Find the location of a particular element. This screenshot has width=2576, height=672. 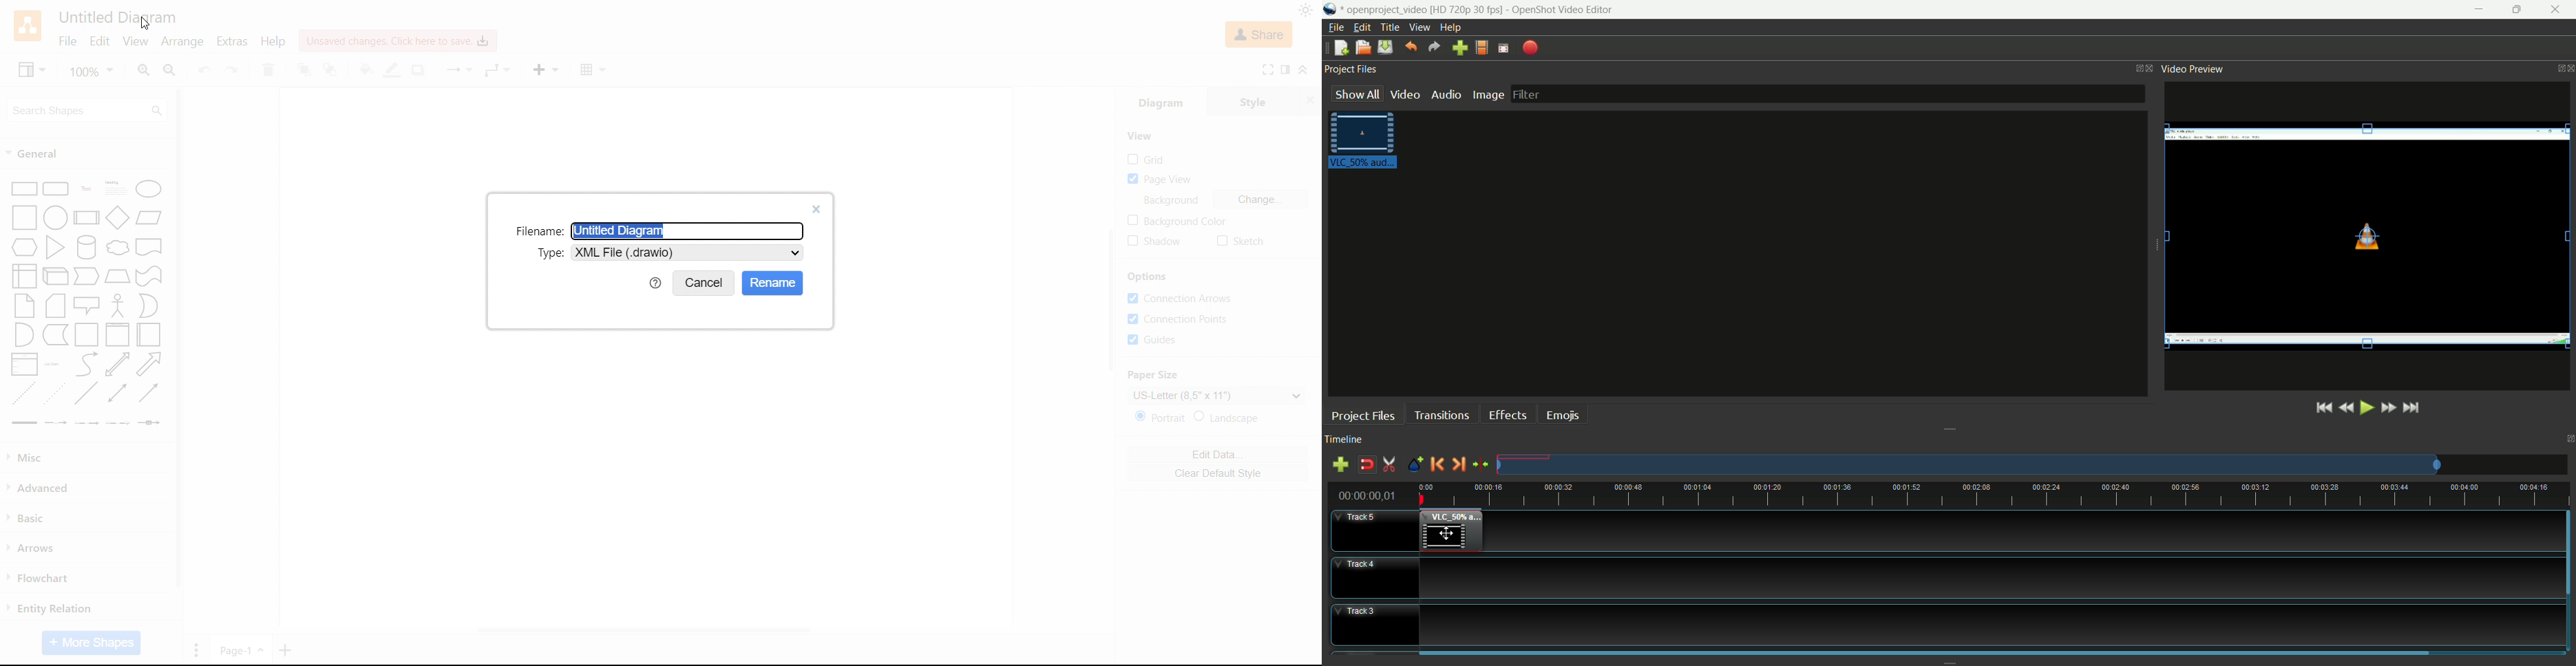

grid is located at coordinates (1146, 159).